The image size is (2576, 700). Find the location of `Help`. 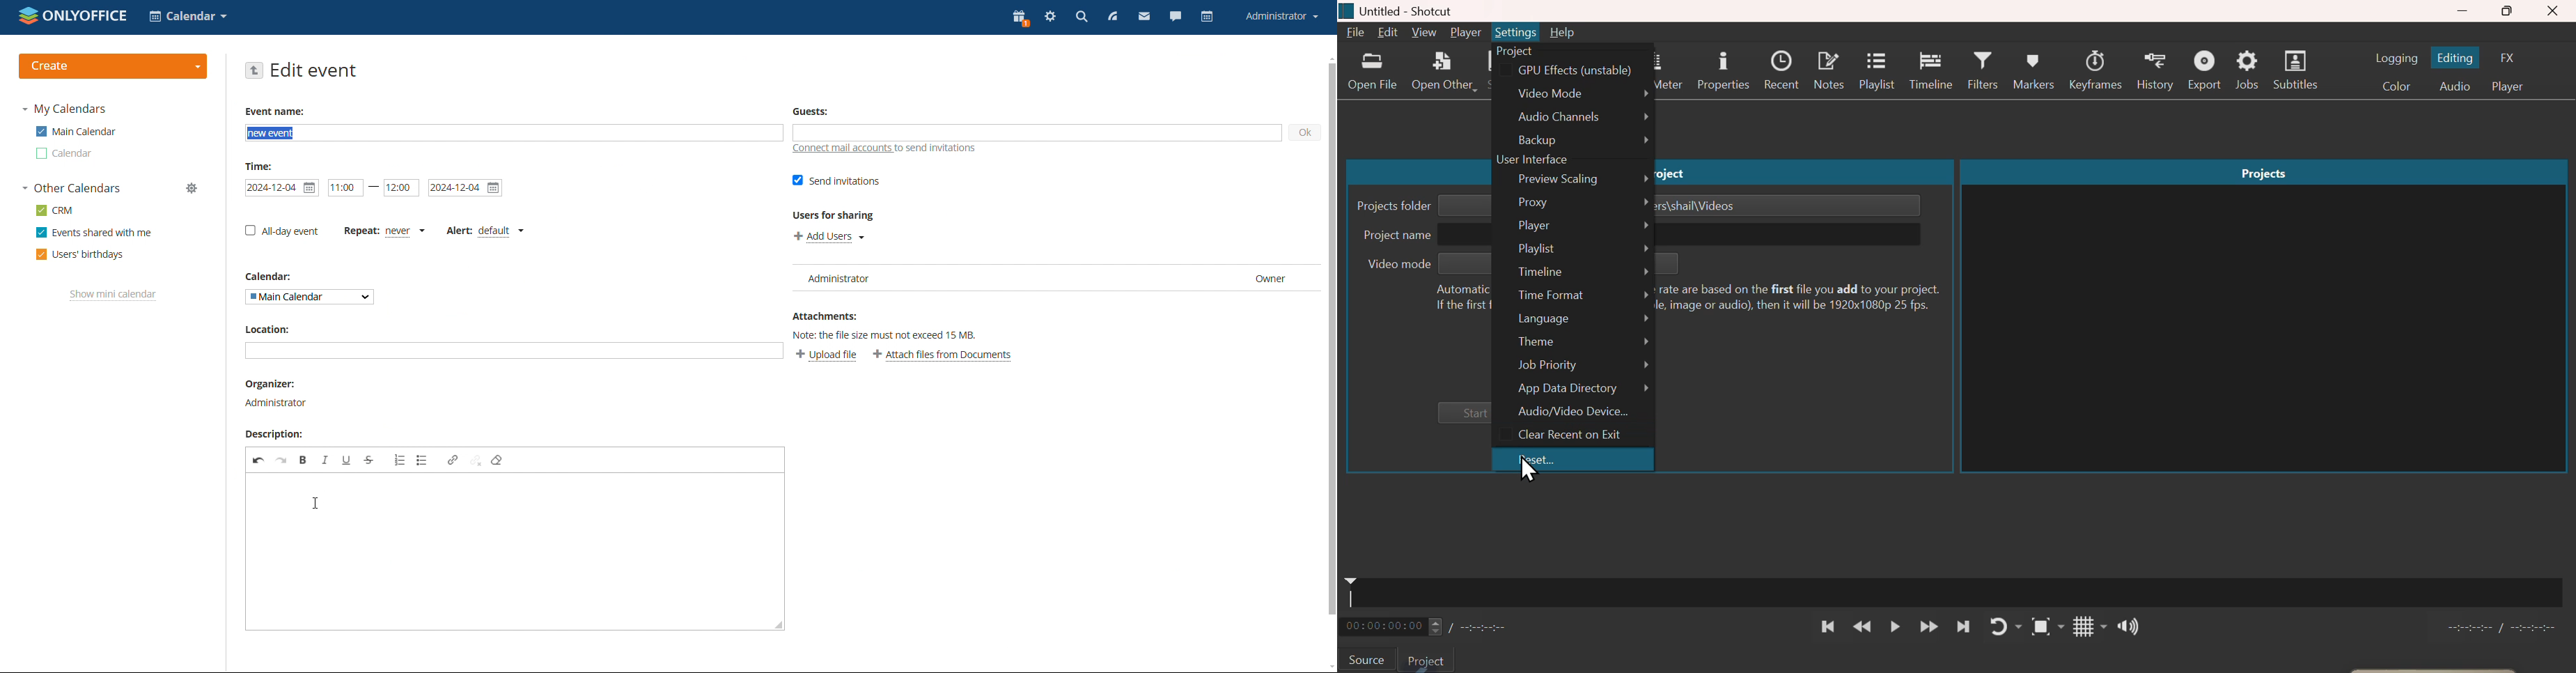

Help is located at coordinates (1562, 32).